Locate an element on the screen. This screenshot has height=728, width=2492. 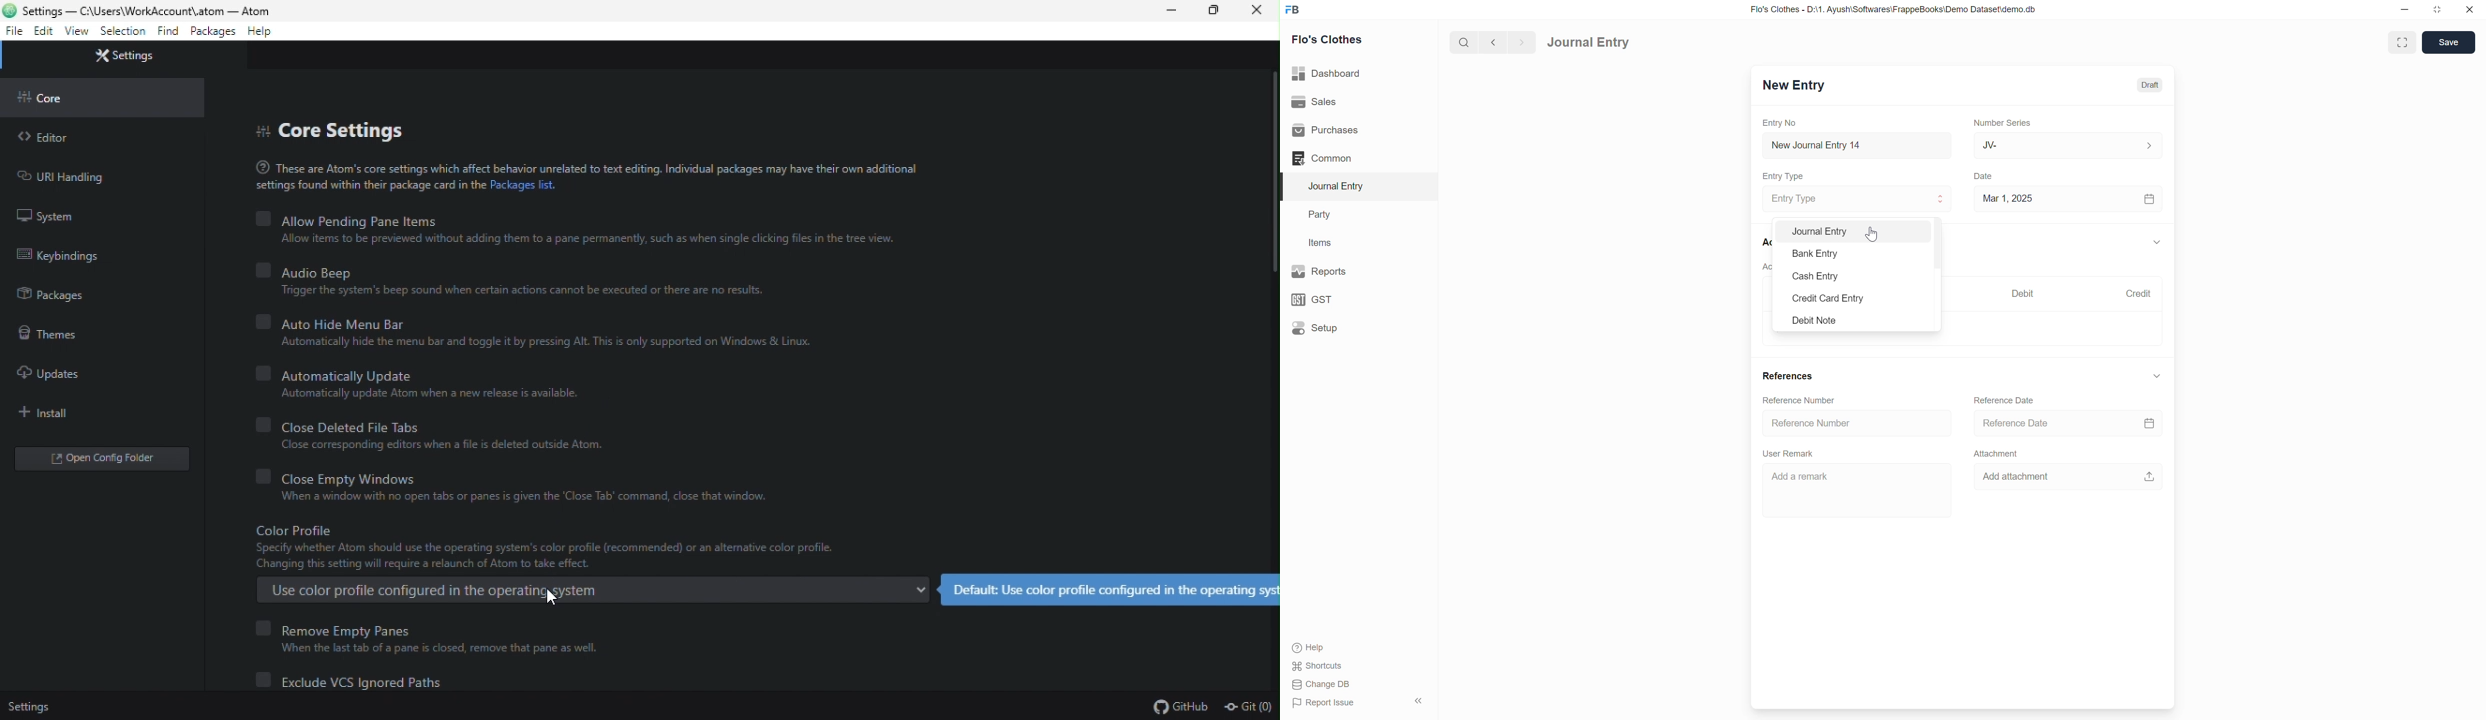
Flo's Clothes is located at coordinates (1329, 40).